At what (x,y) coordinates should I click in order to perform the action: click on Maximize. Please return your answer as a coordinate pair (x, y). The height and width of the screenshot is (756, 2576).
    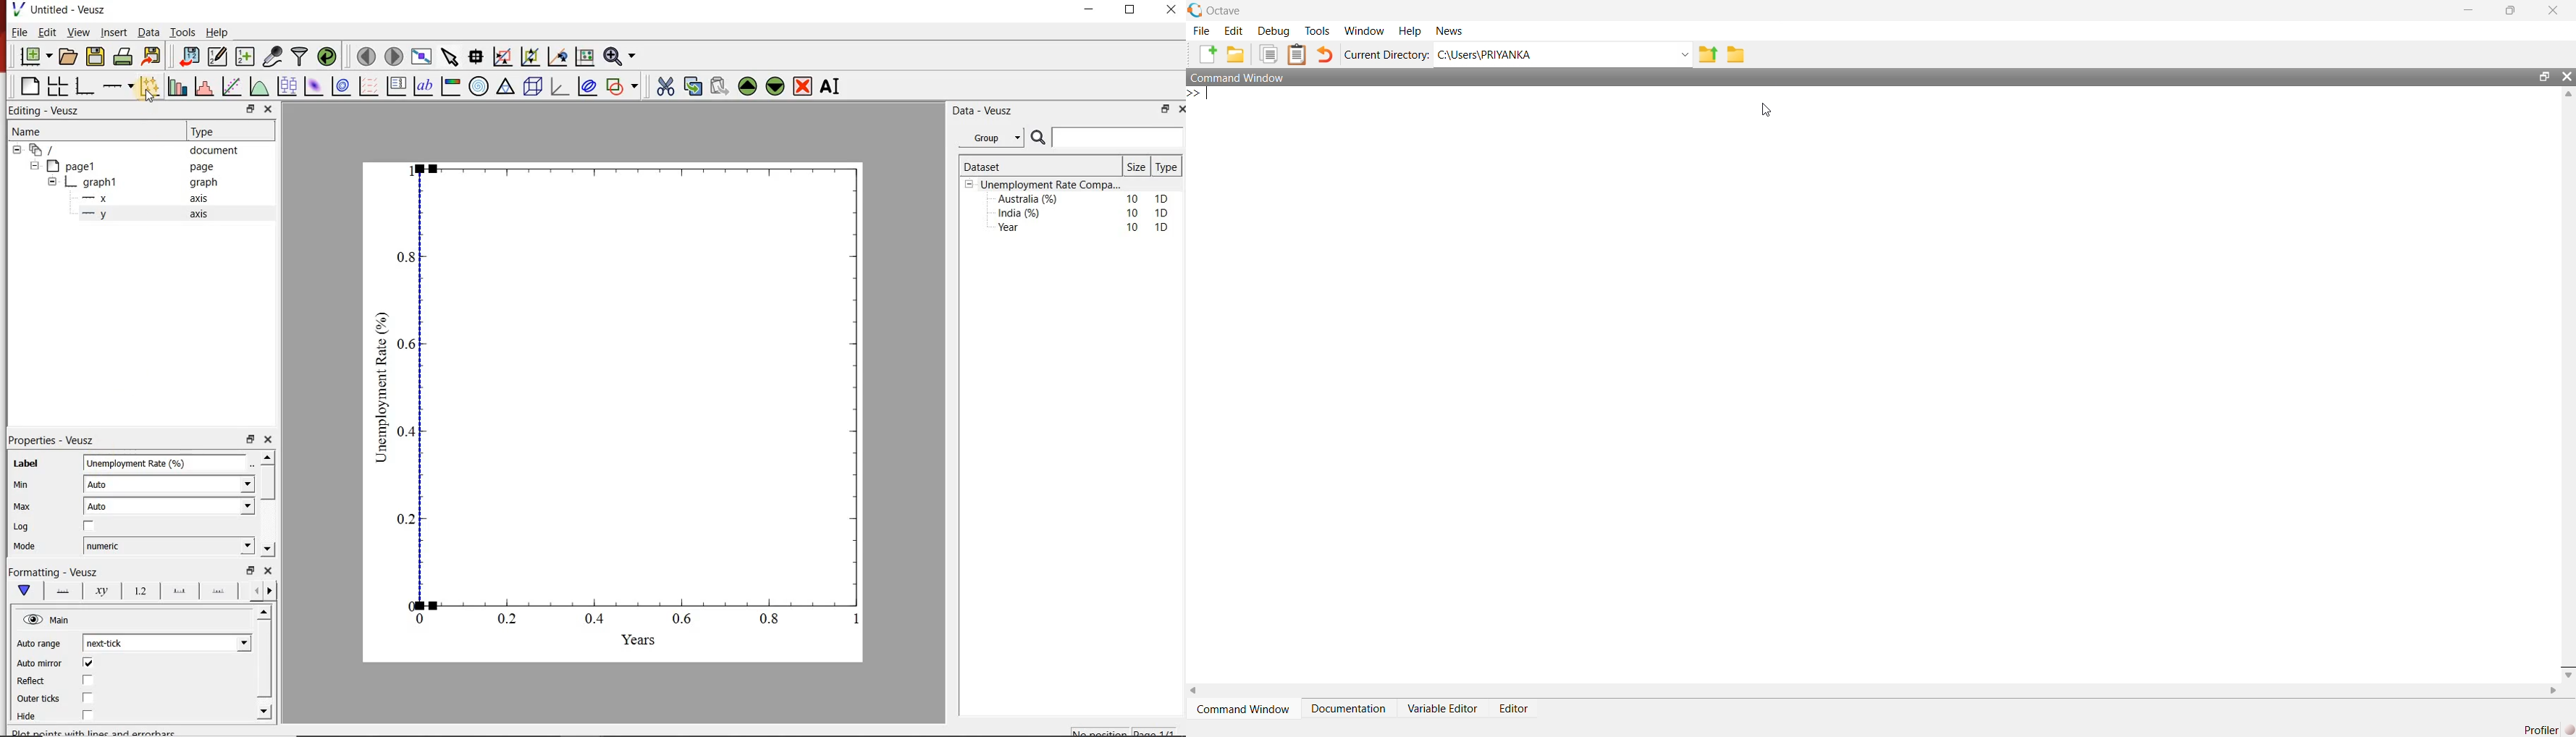
    Looking at the image, I should click on (2510, 12).